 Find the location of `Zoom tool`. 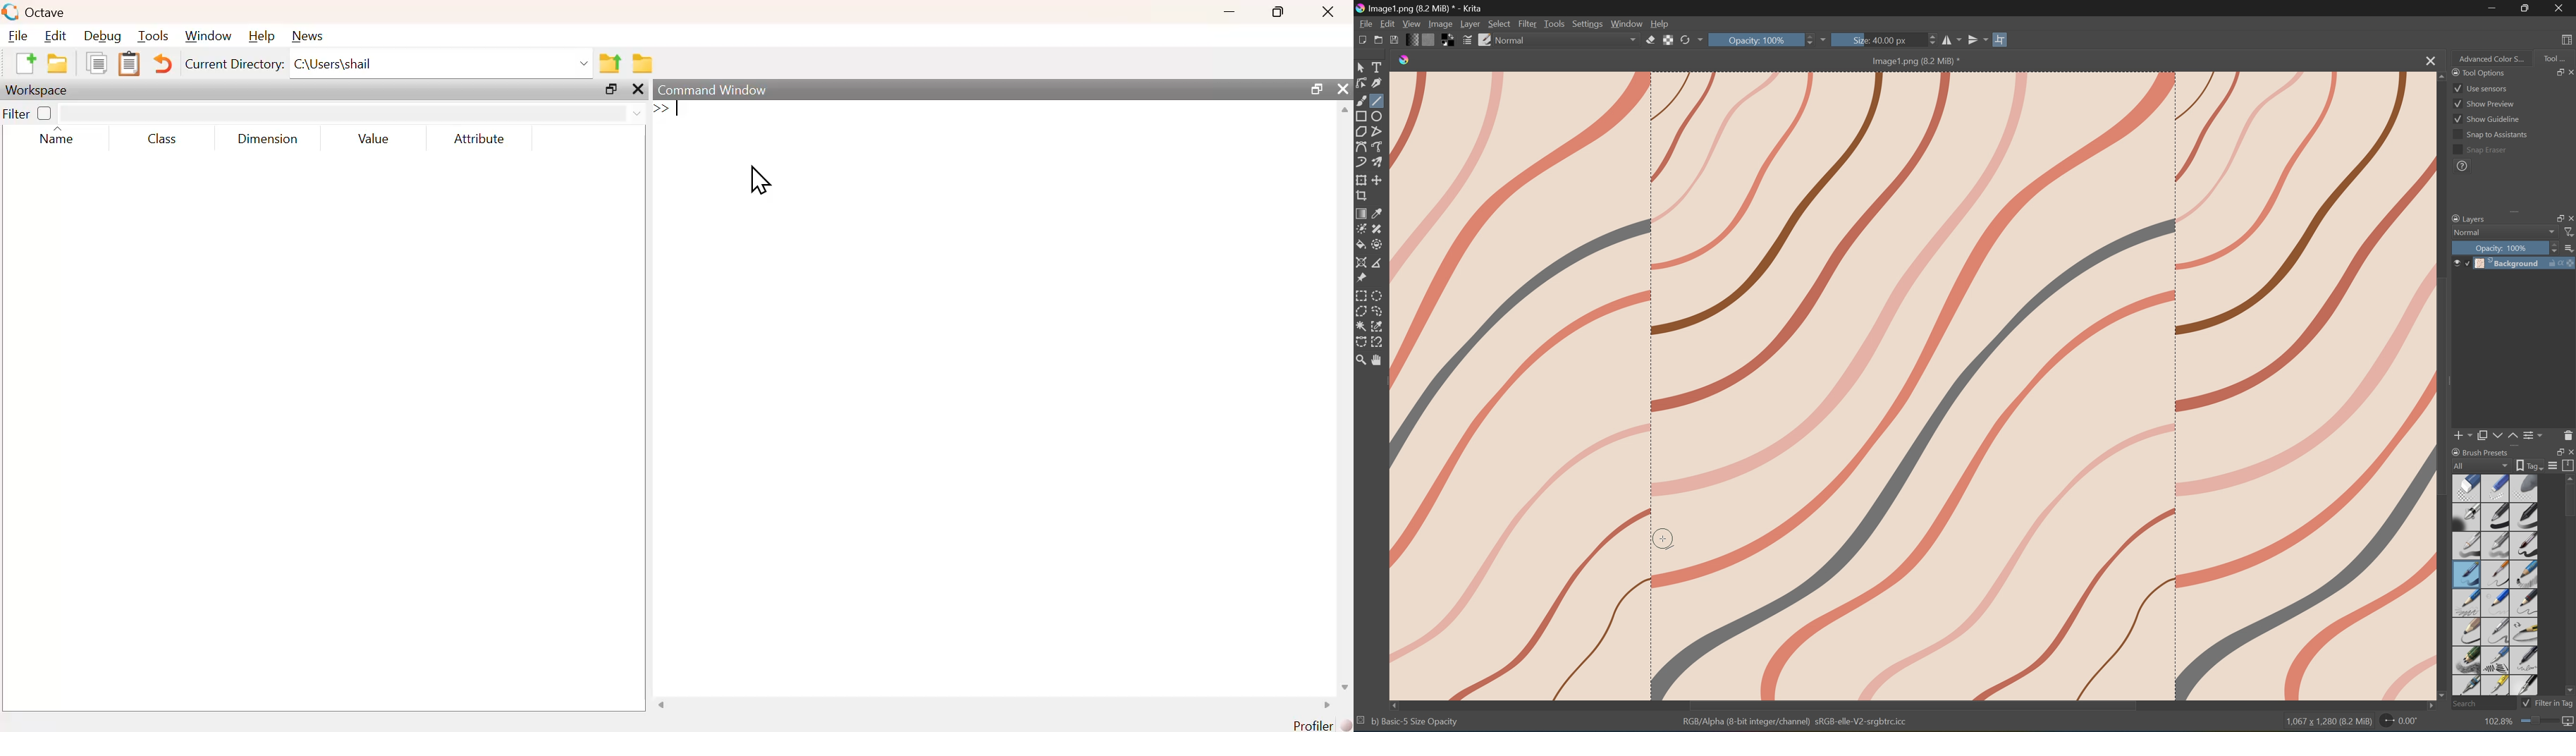

Zoom tool is located at coordinates (1361, 360).